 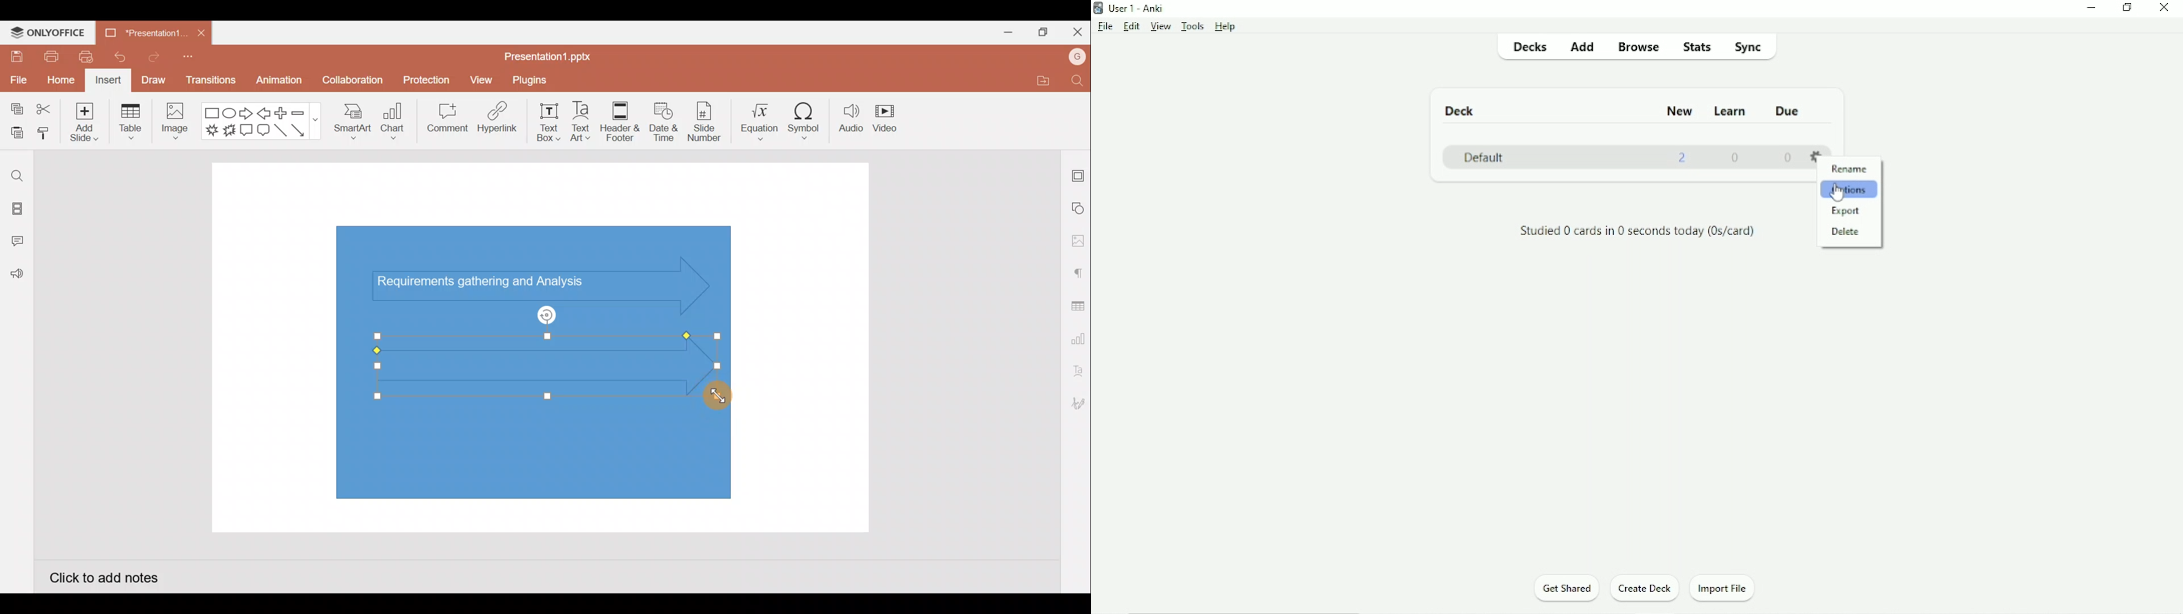 What do you see at coordinates (61, 81) in the screenshot?
I see `Home` at bounding box center [61, 81].